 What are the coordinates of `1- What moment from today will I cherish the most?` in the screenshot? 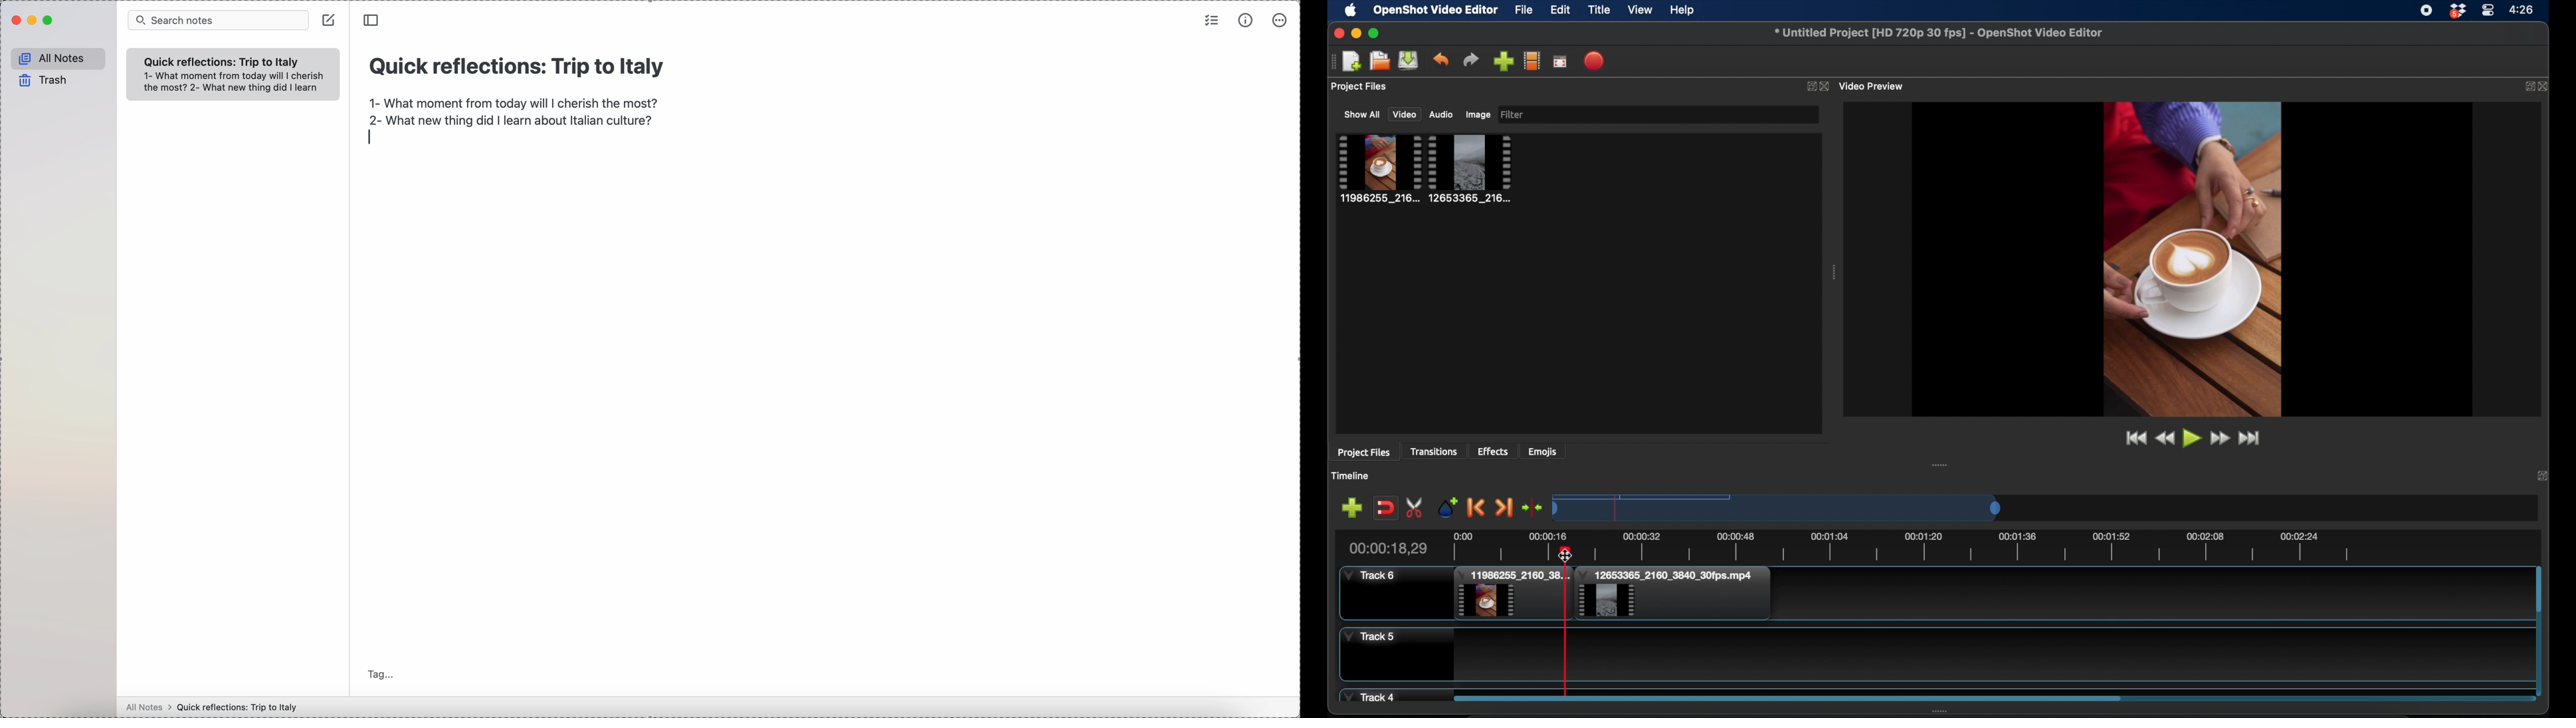 It's located at (516, 101).